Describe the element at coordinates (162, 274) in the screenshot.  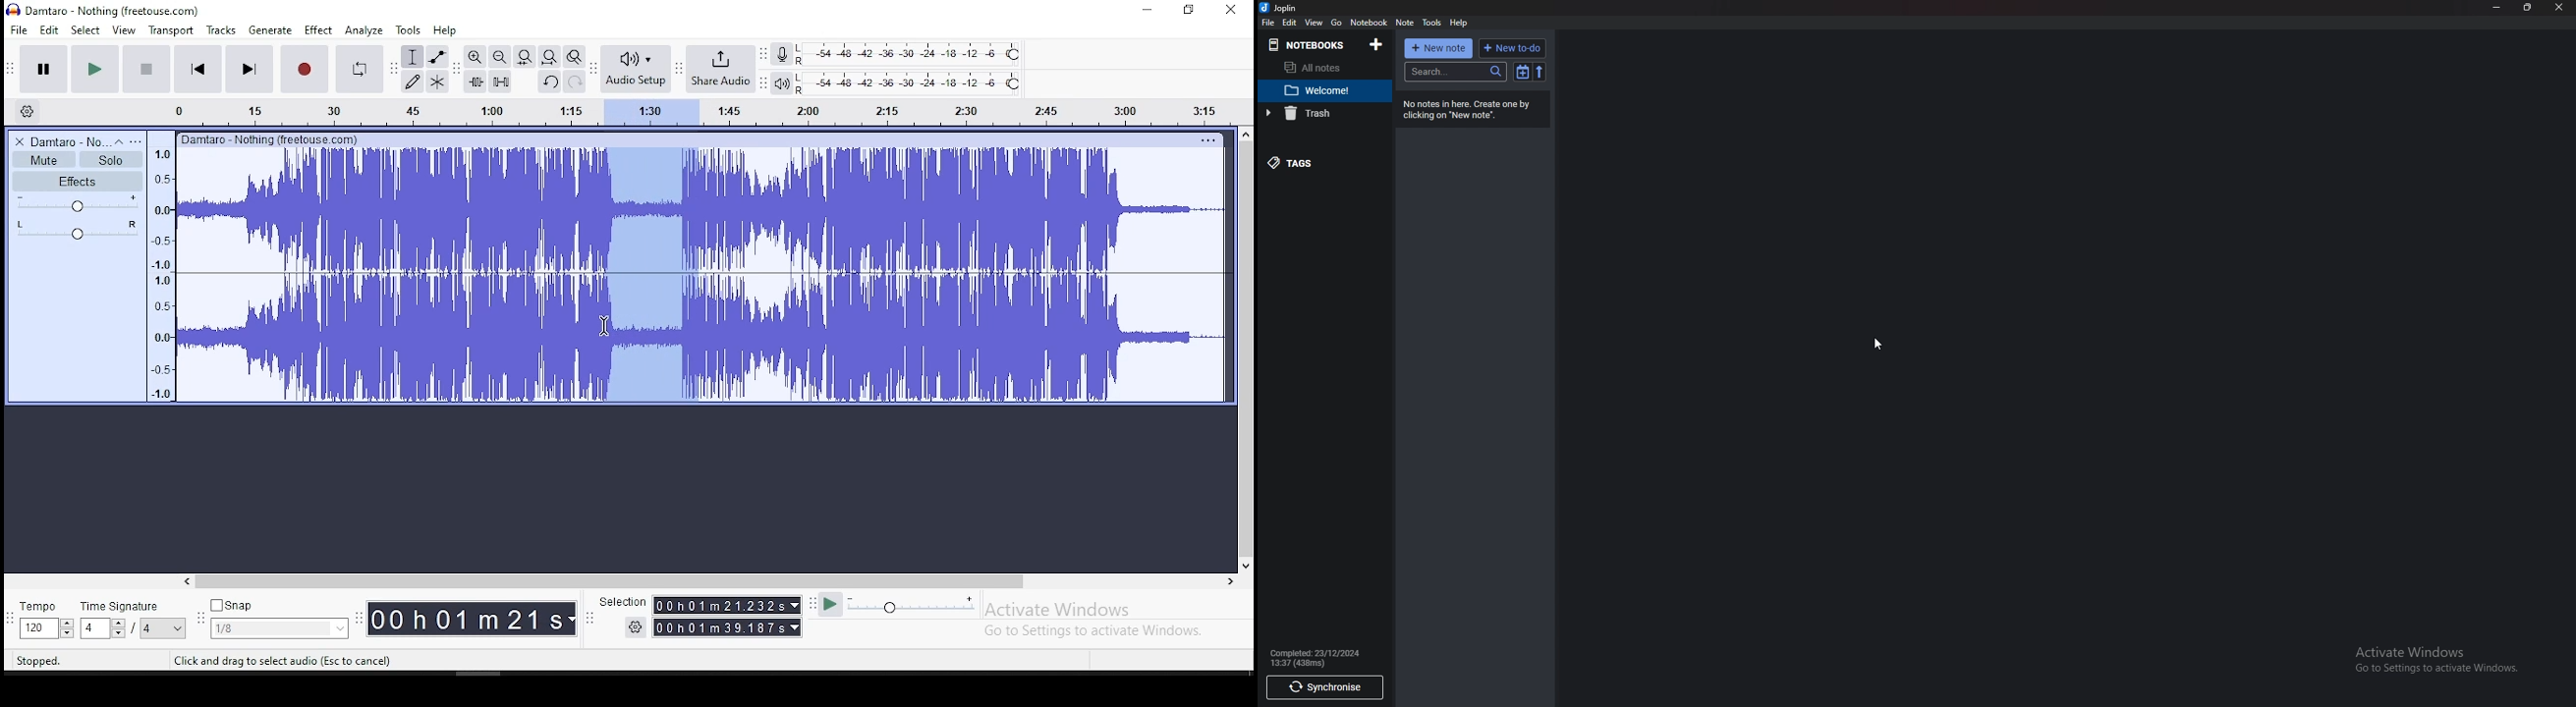
I see `` at that location.